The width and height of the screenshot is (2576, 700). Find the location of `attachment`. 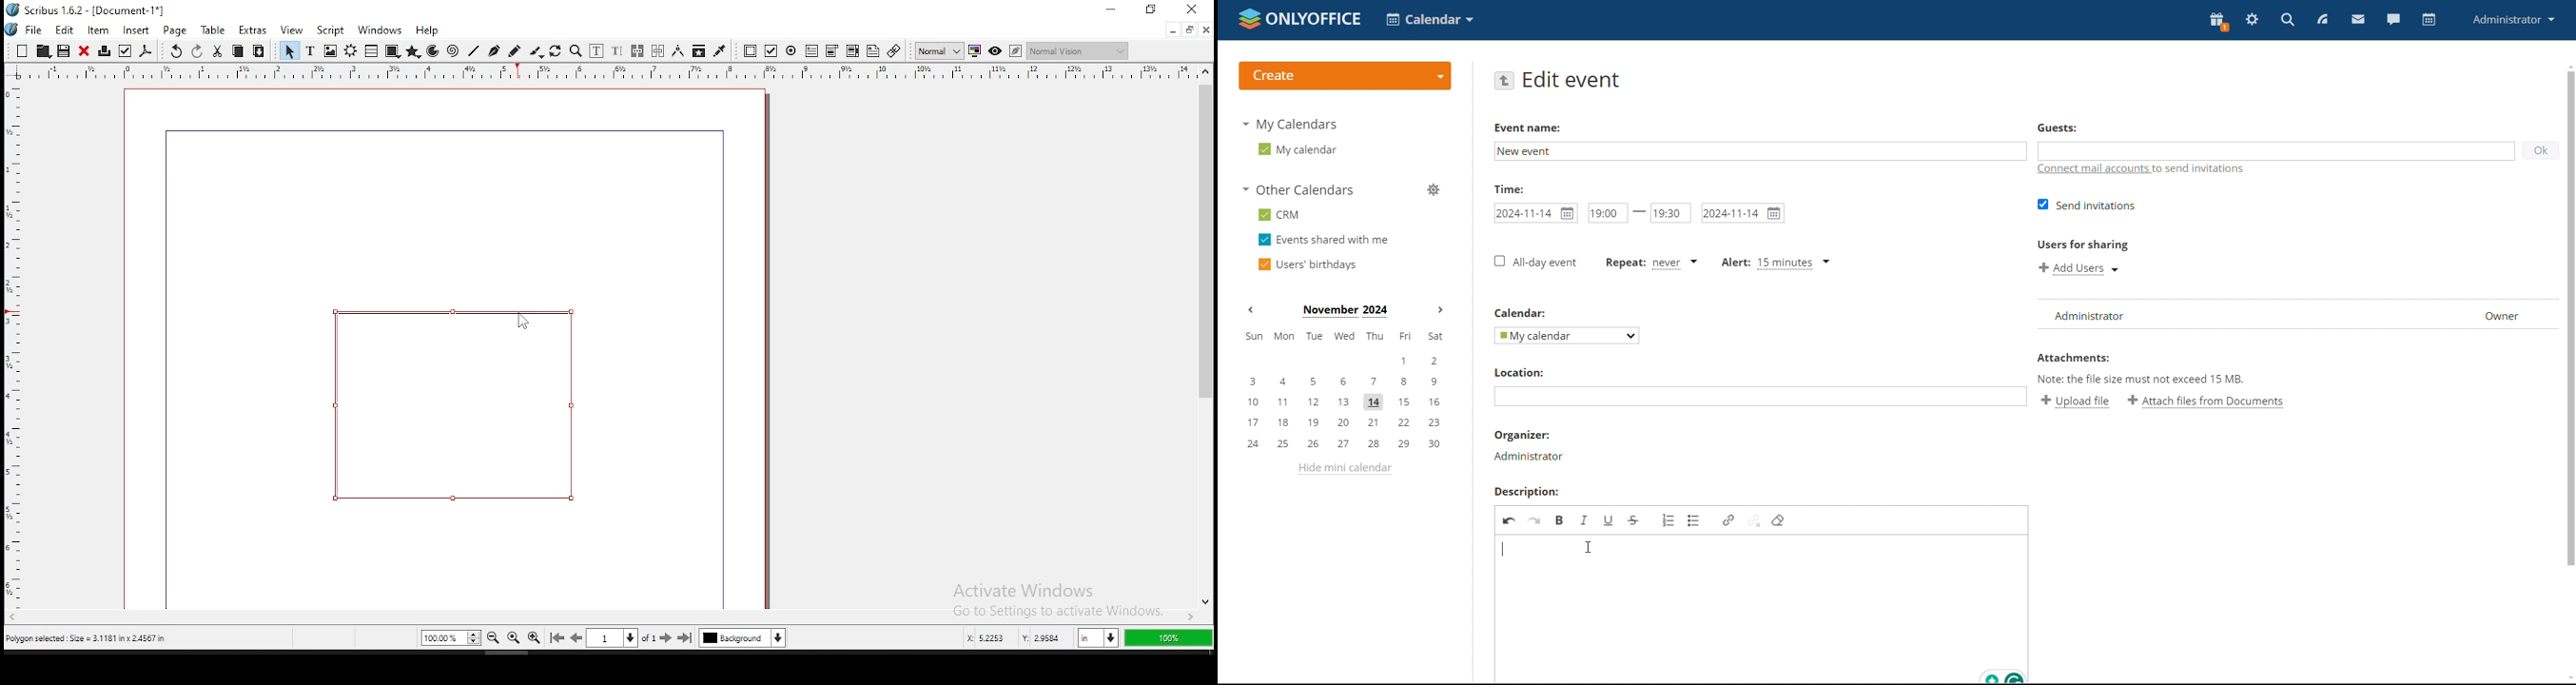

attachment is located at coordinates (2072, 357).